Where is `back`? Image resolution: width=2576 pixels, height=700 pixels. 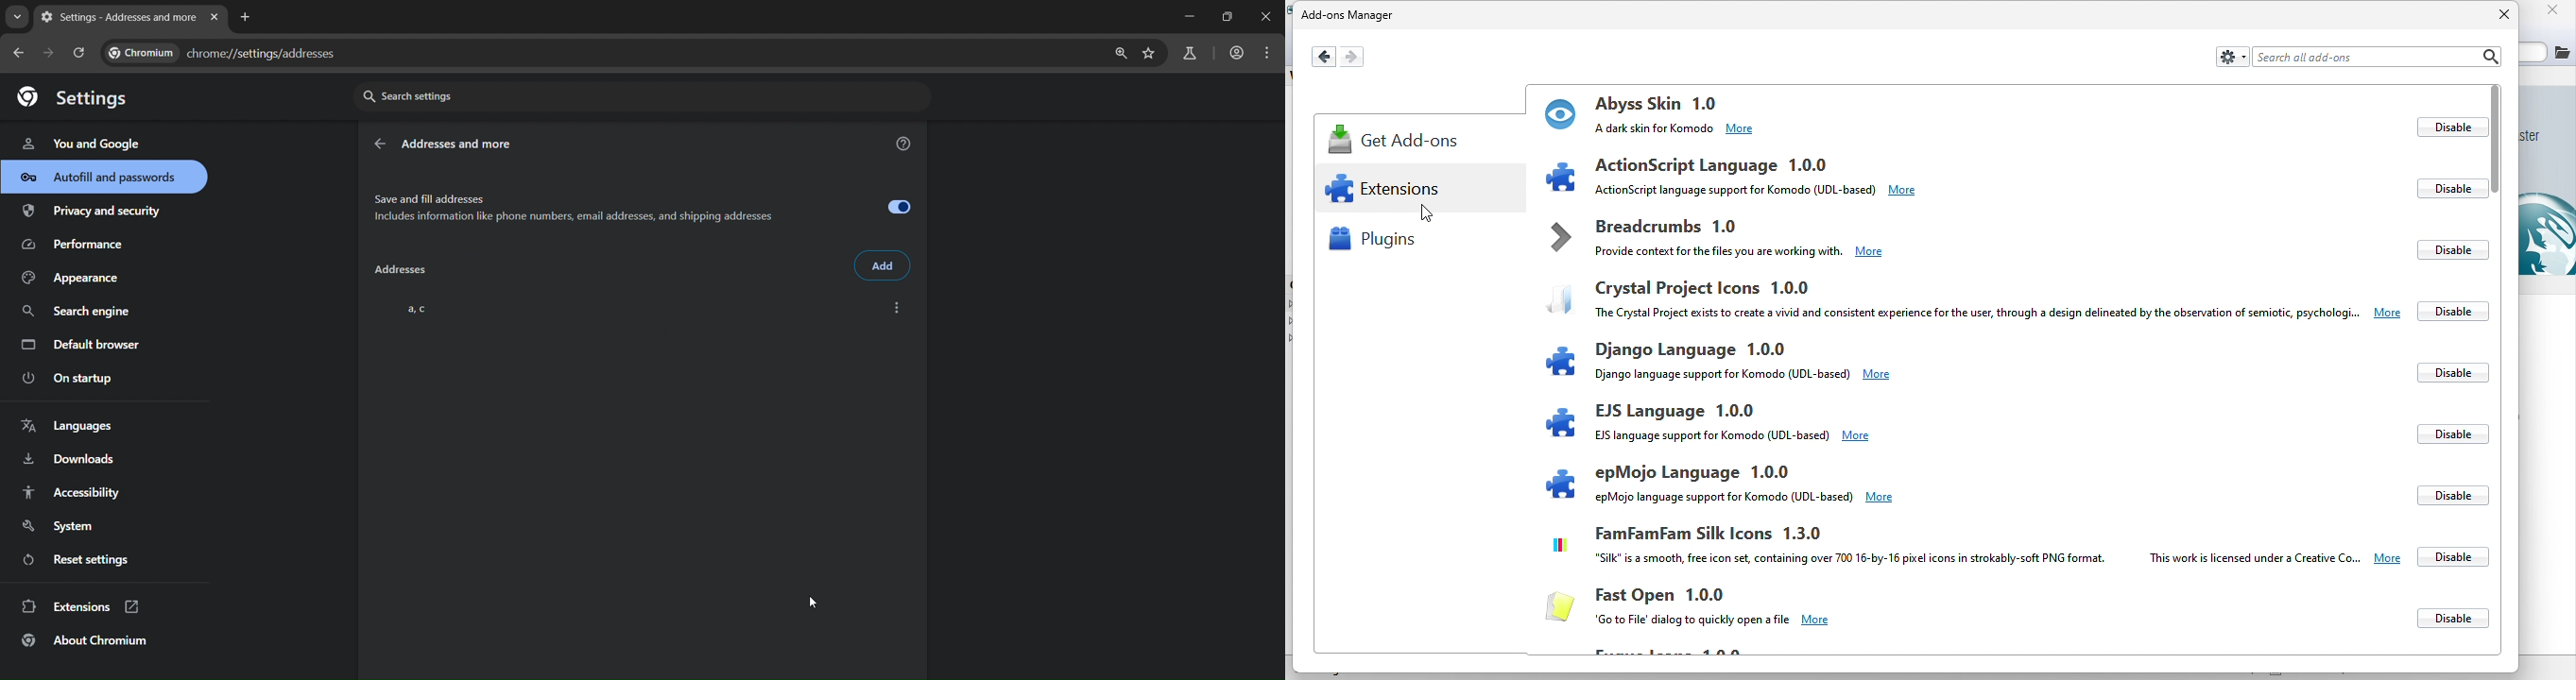 back is located at coordinates (1324, 55).